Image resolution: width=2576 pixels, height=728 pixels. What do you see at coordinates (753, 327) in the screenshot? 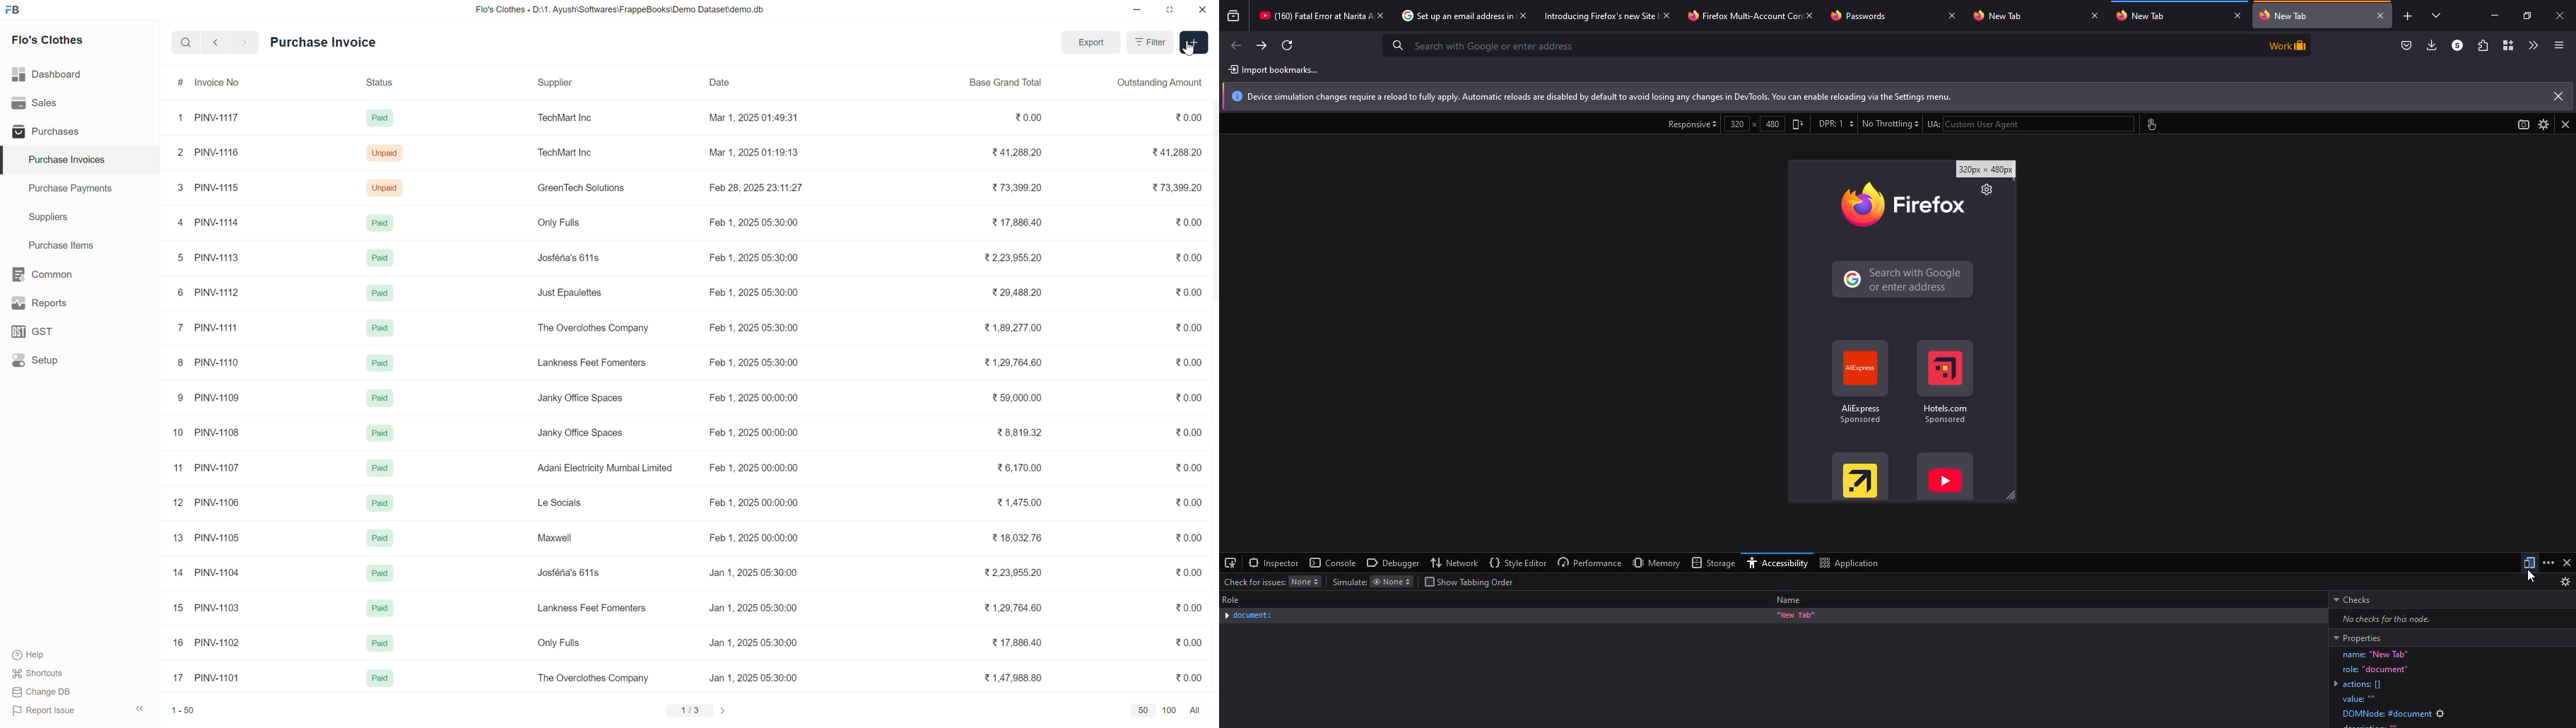
I see `Feb 1, 2025 05:30:00` at bounding box center [753, 327].